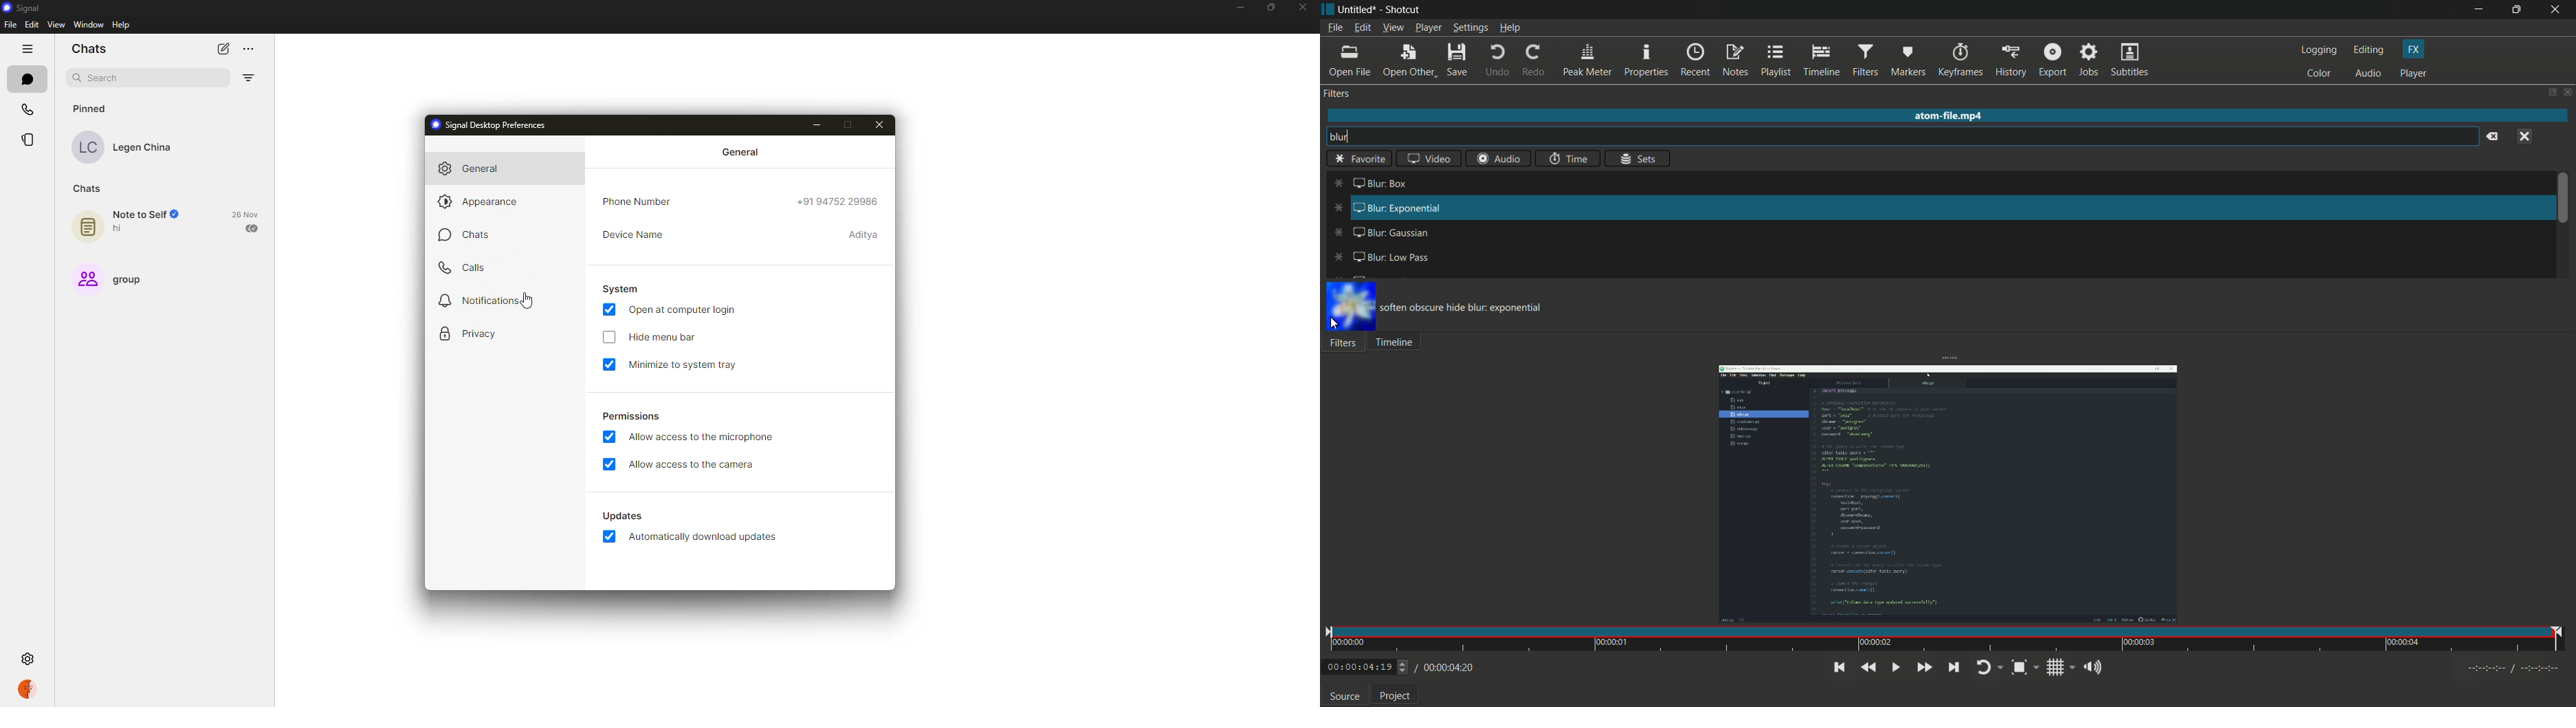 The width and height of the screenshot is (2576, 728). What do you see at coordinates (687, 309) in the screenshot?
I see `open at login` at bounding box center [687, 309].